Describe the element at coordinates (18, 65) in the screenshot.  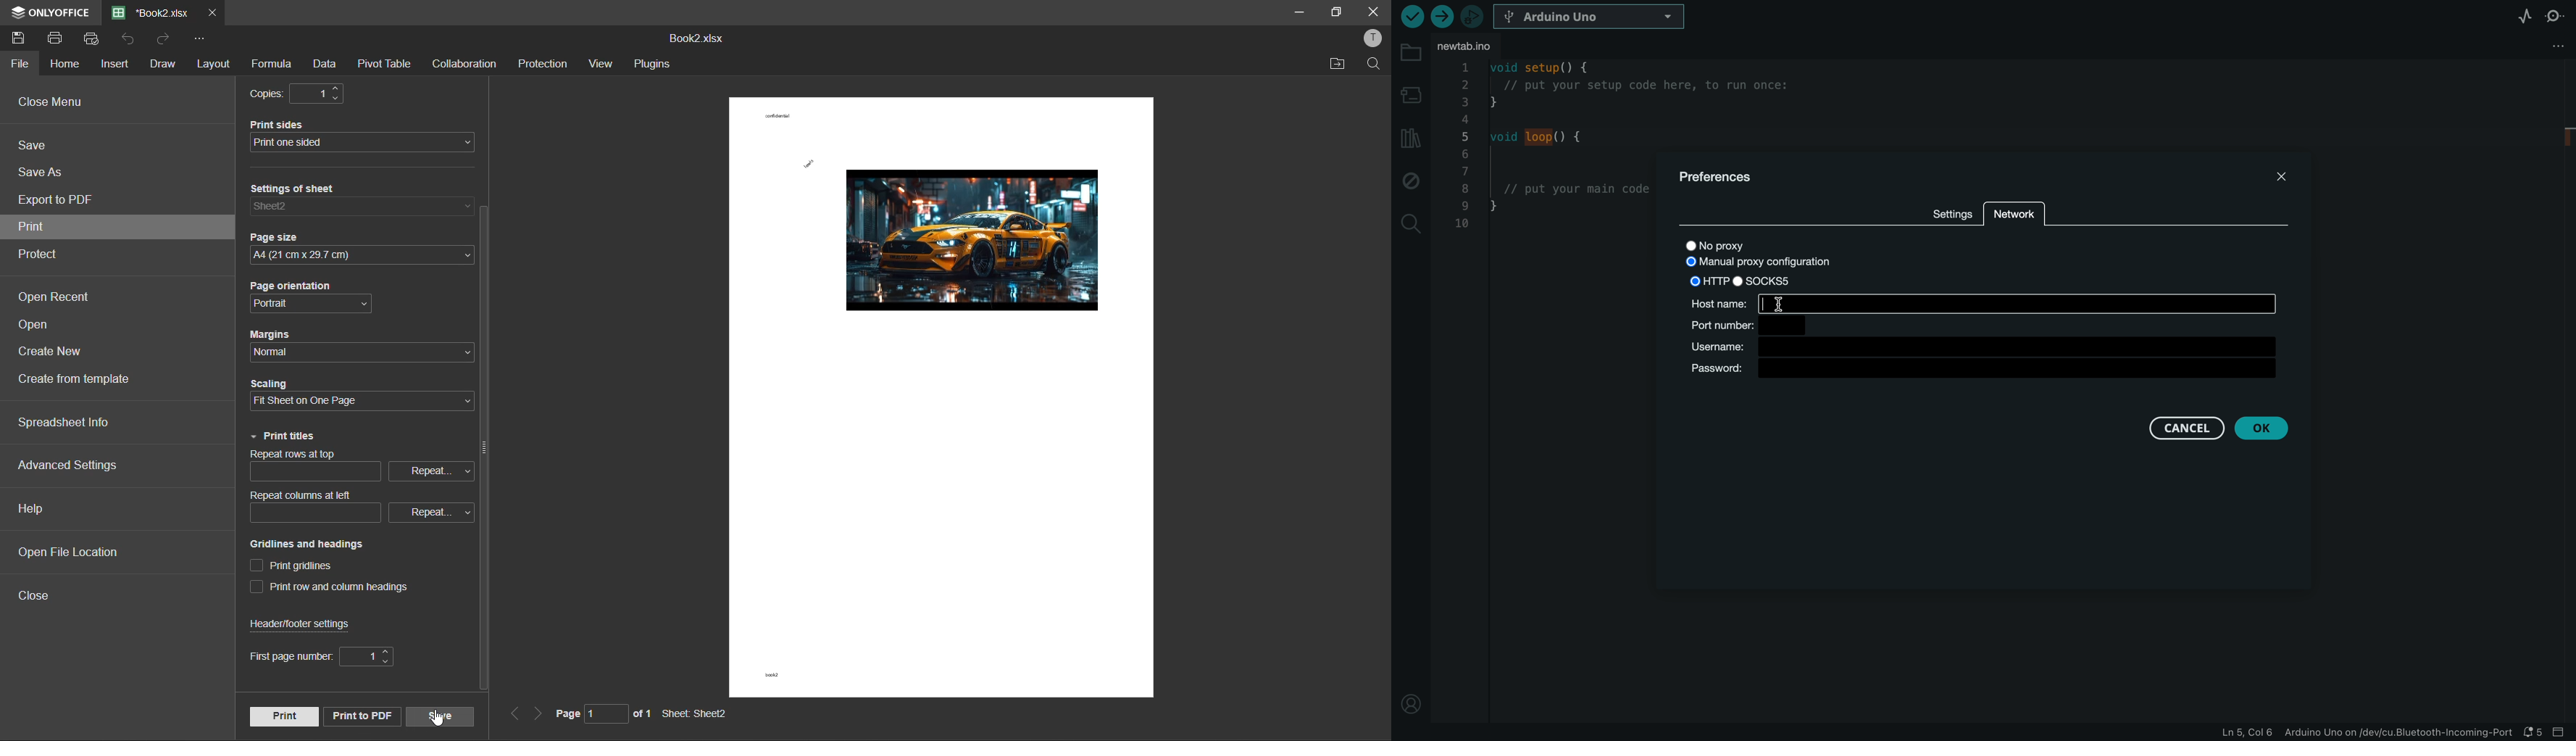
I see `file` at that location.